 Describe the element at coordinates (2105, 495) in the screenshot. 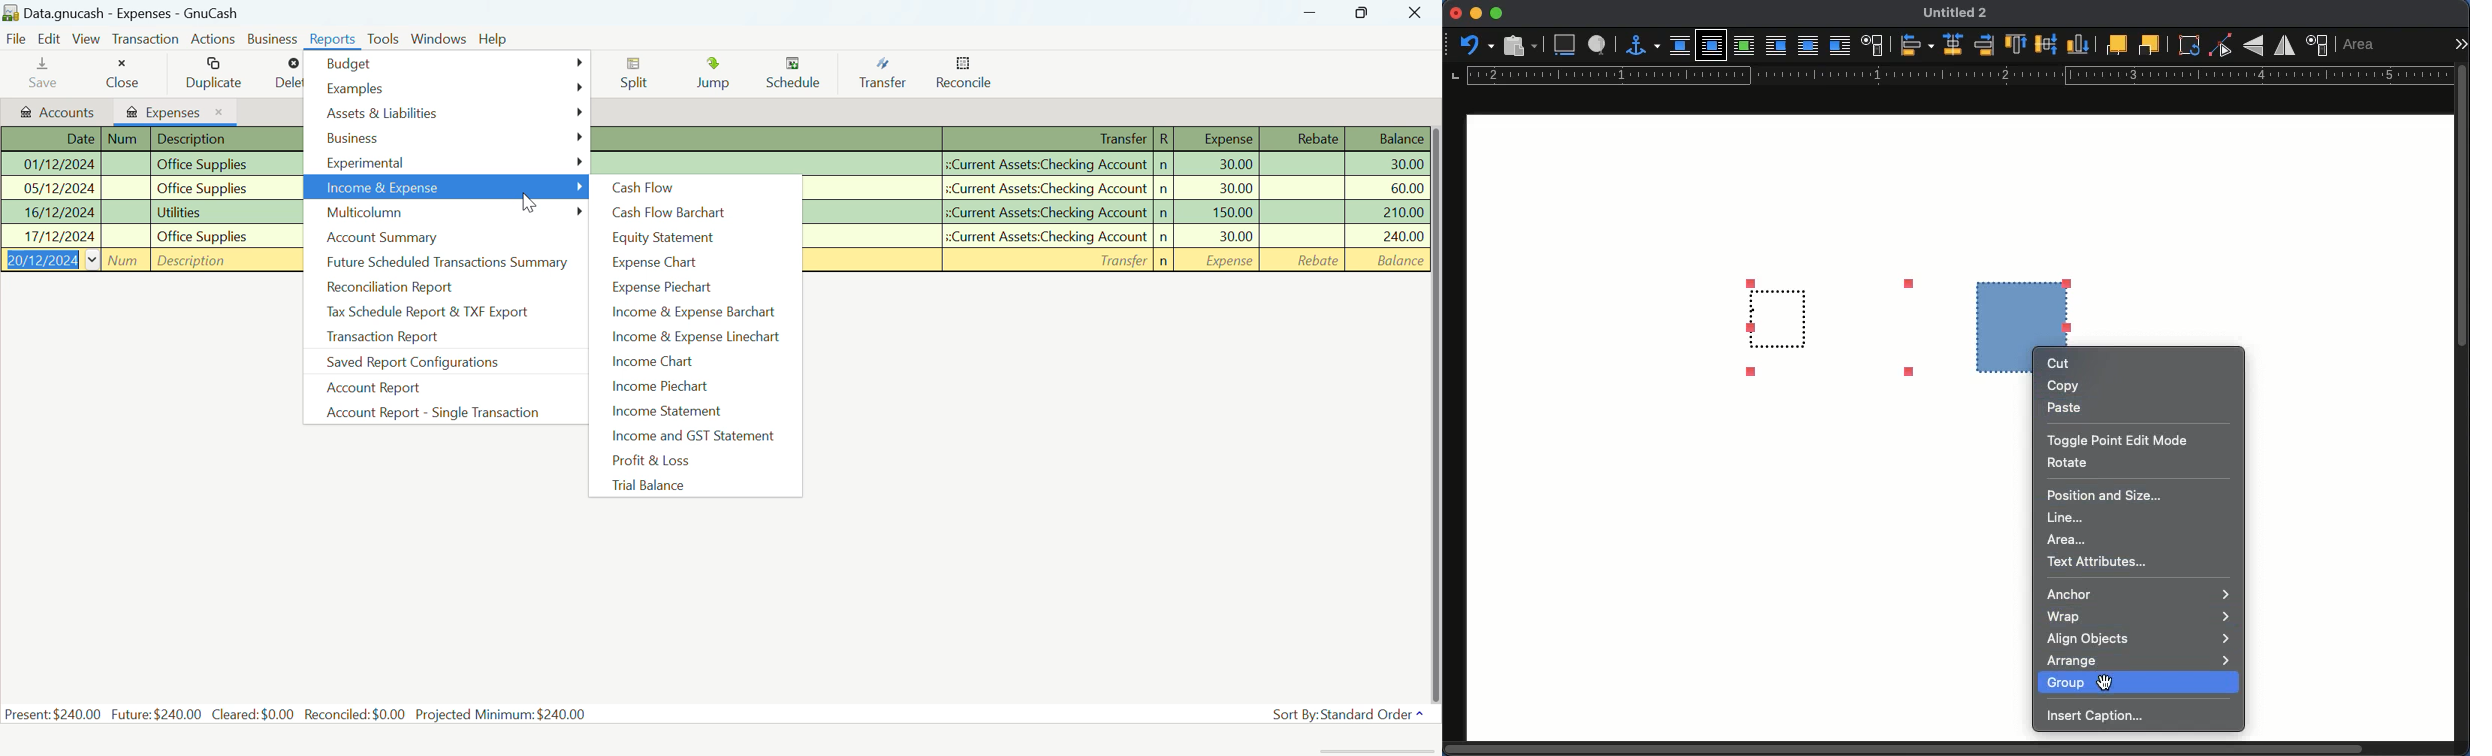

I see `position and size` at that location.